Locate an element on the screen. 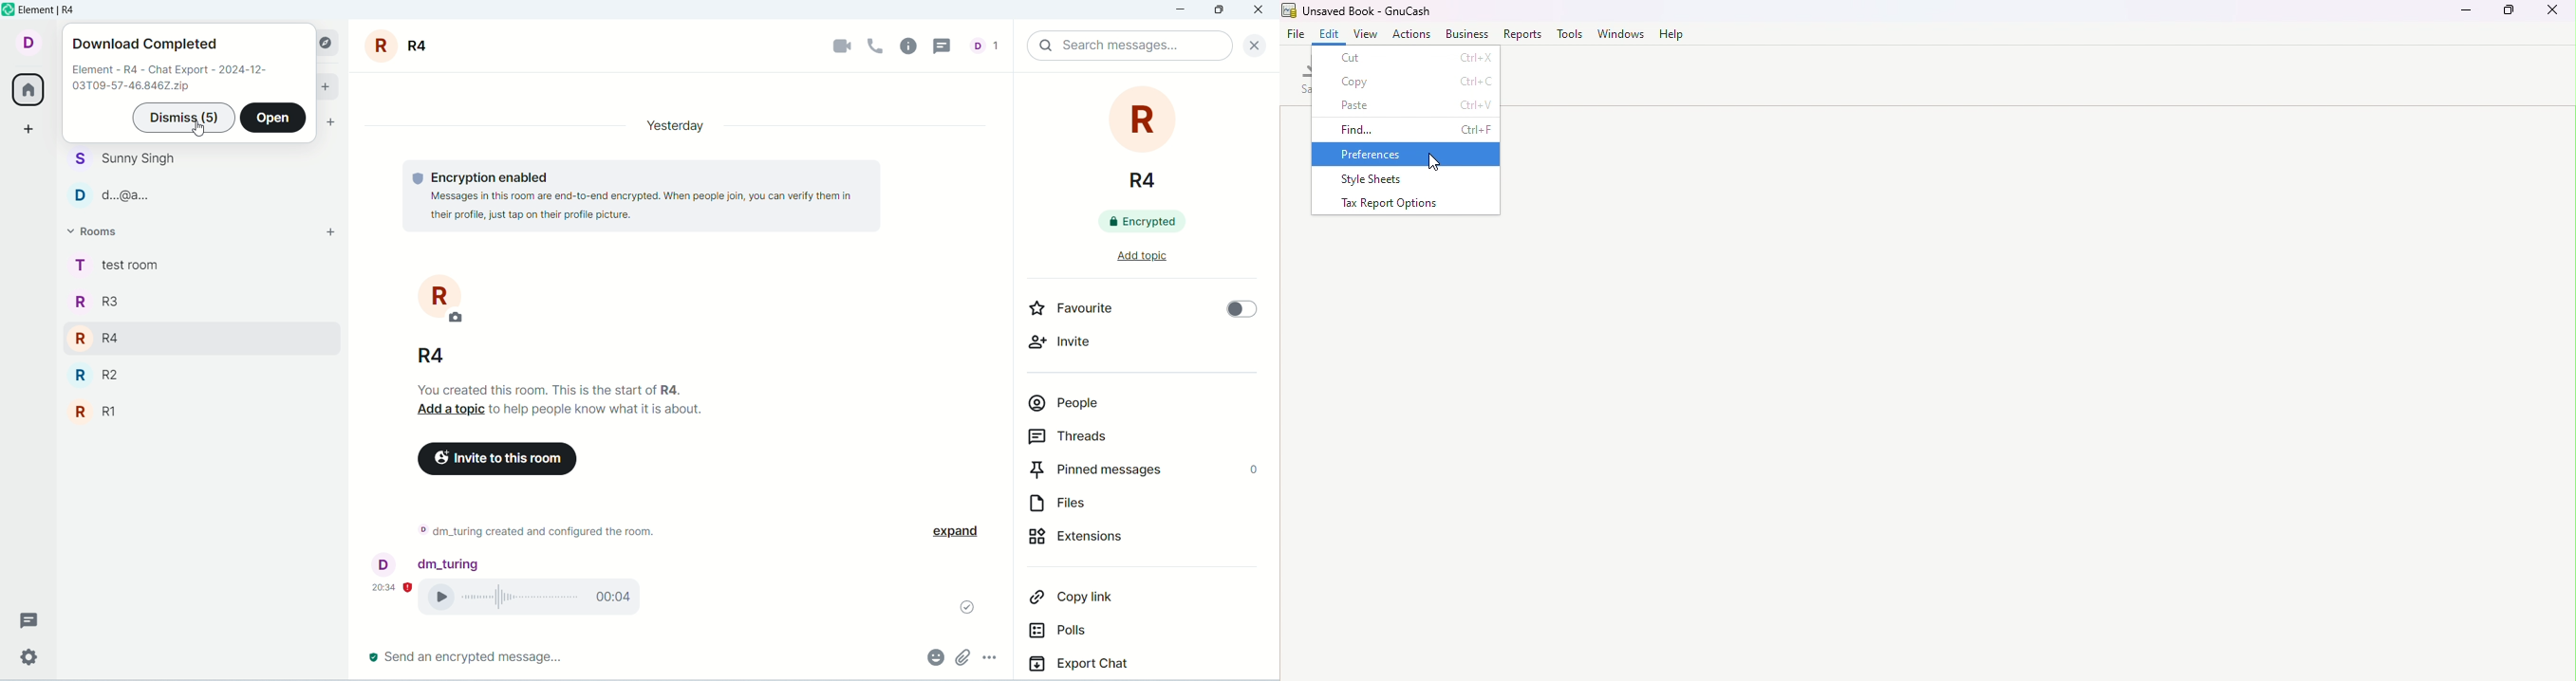 The image size is (2576, 700). settings is located at coordinates (27, 658).